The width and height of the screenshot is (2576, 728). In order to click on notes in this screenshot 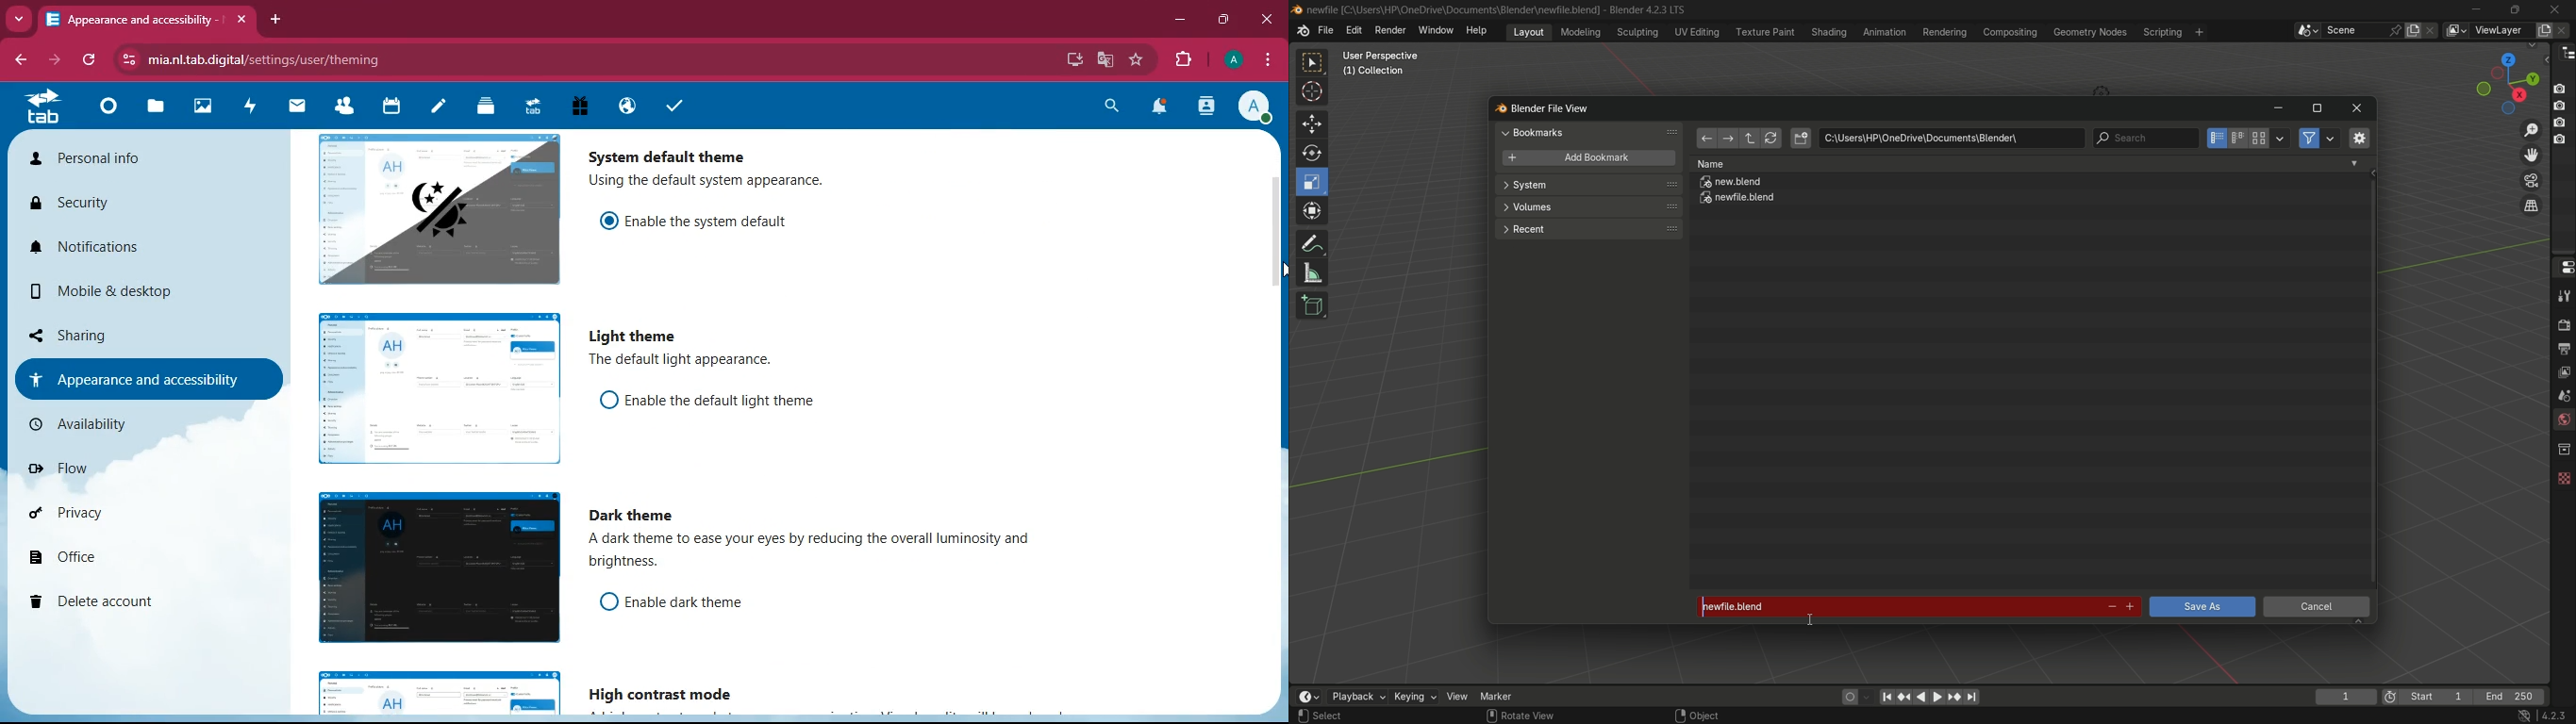, I will do `click(438, 107)`.